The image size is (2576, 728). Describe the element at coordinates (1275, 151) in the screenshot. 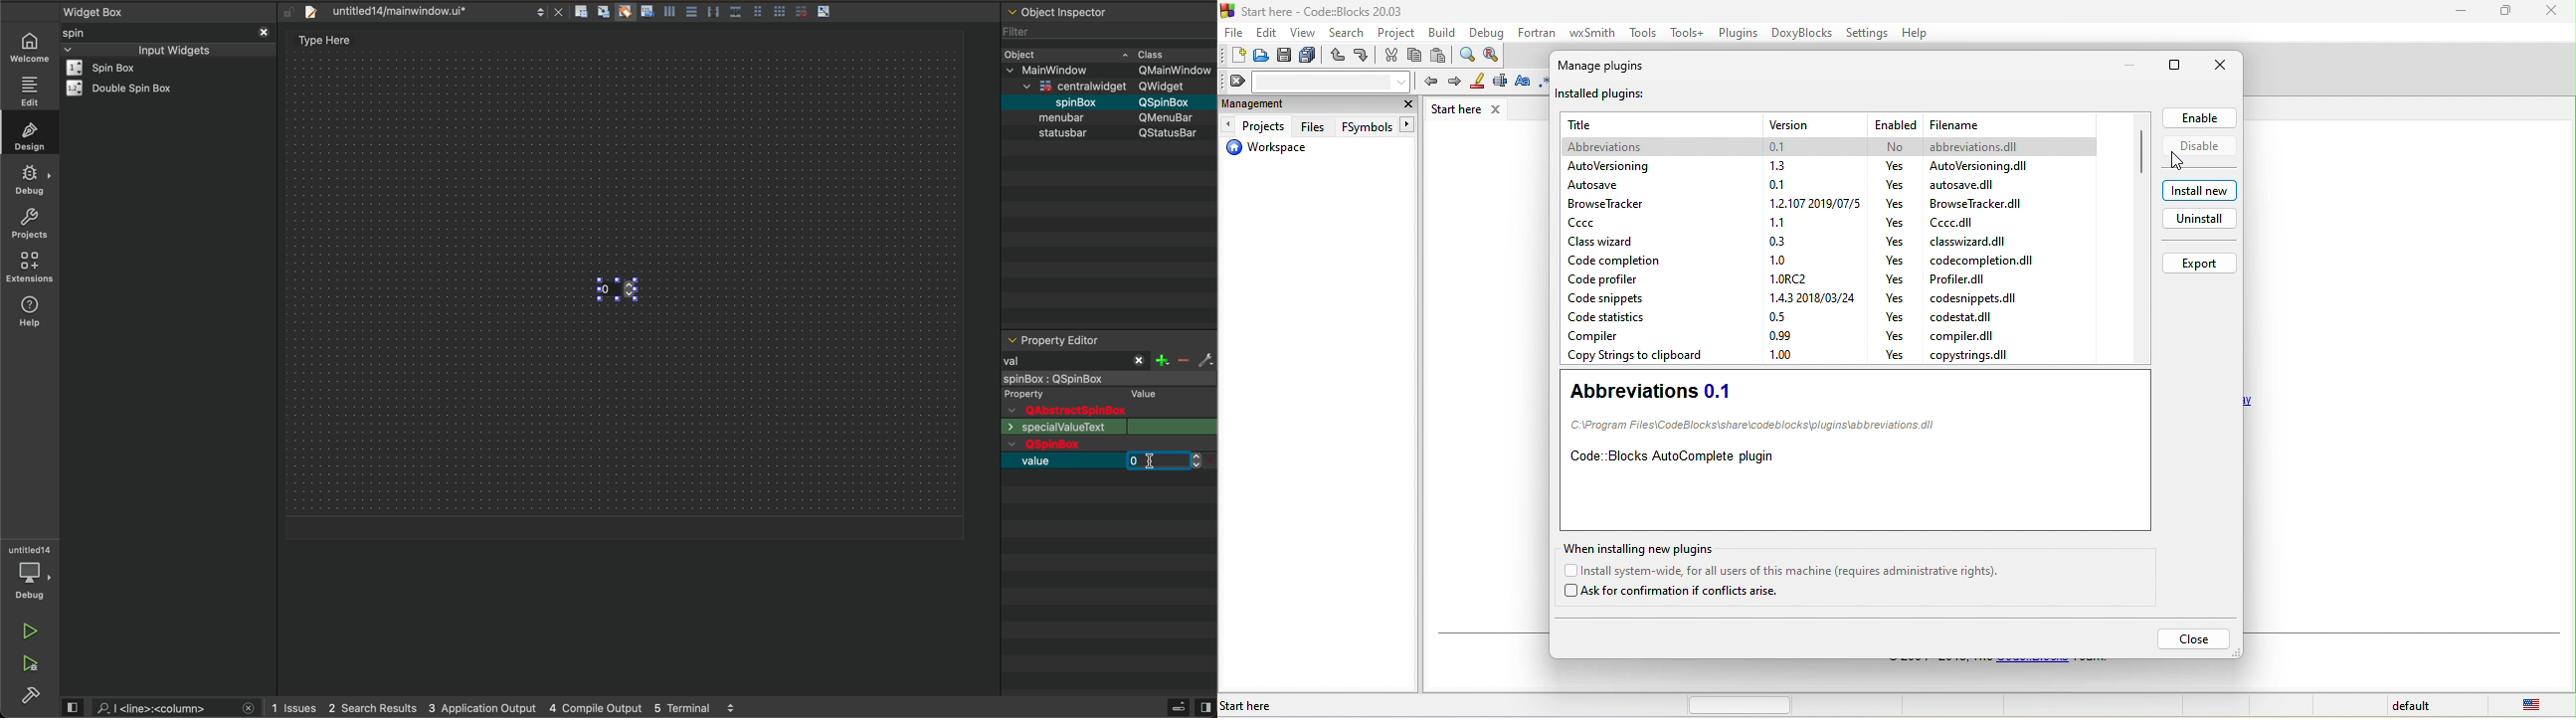

I see `workspace ` at that location.